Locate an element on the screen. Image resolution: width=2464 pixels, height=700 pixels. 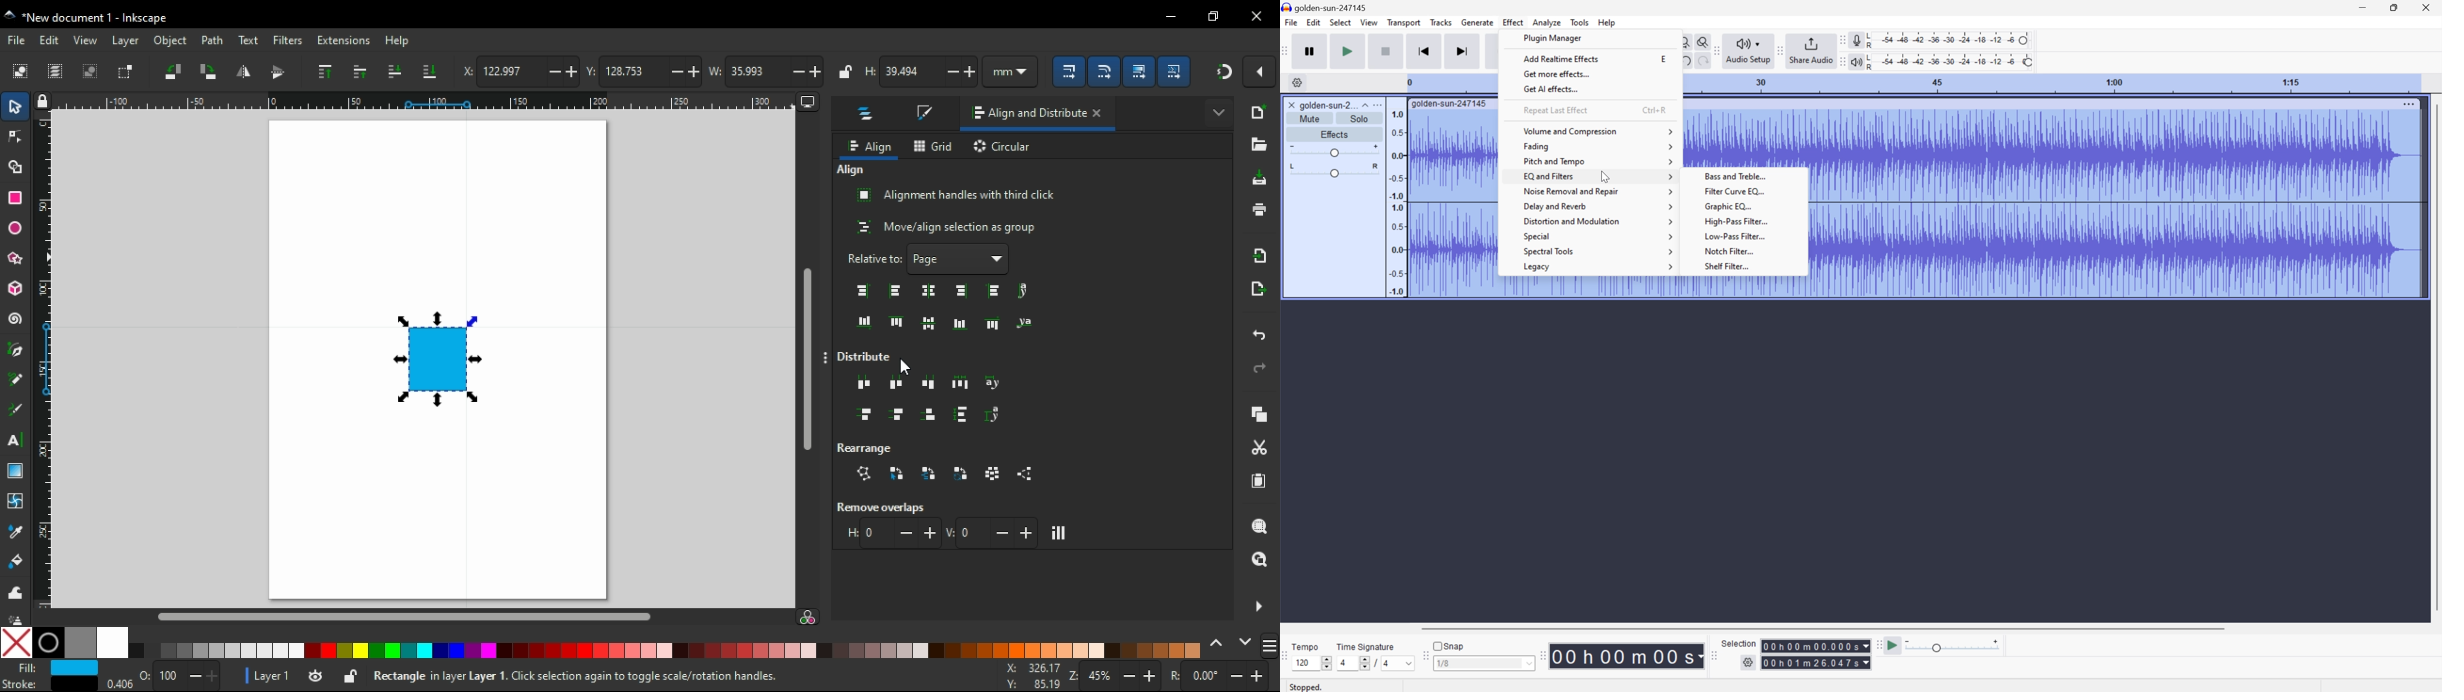
scroll bar is located at coordinates (807, 350).